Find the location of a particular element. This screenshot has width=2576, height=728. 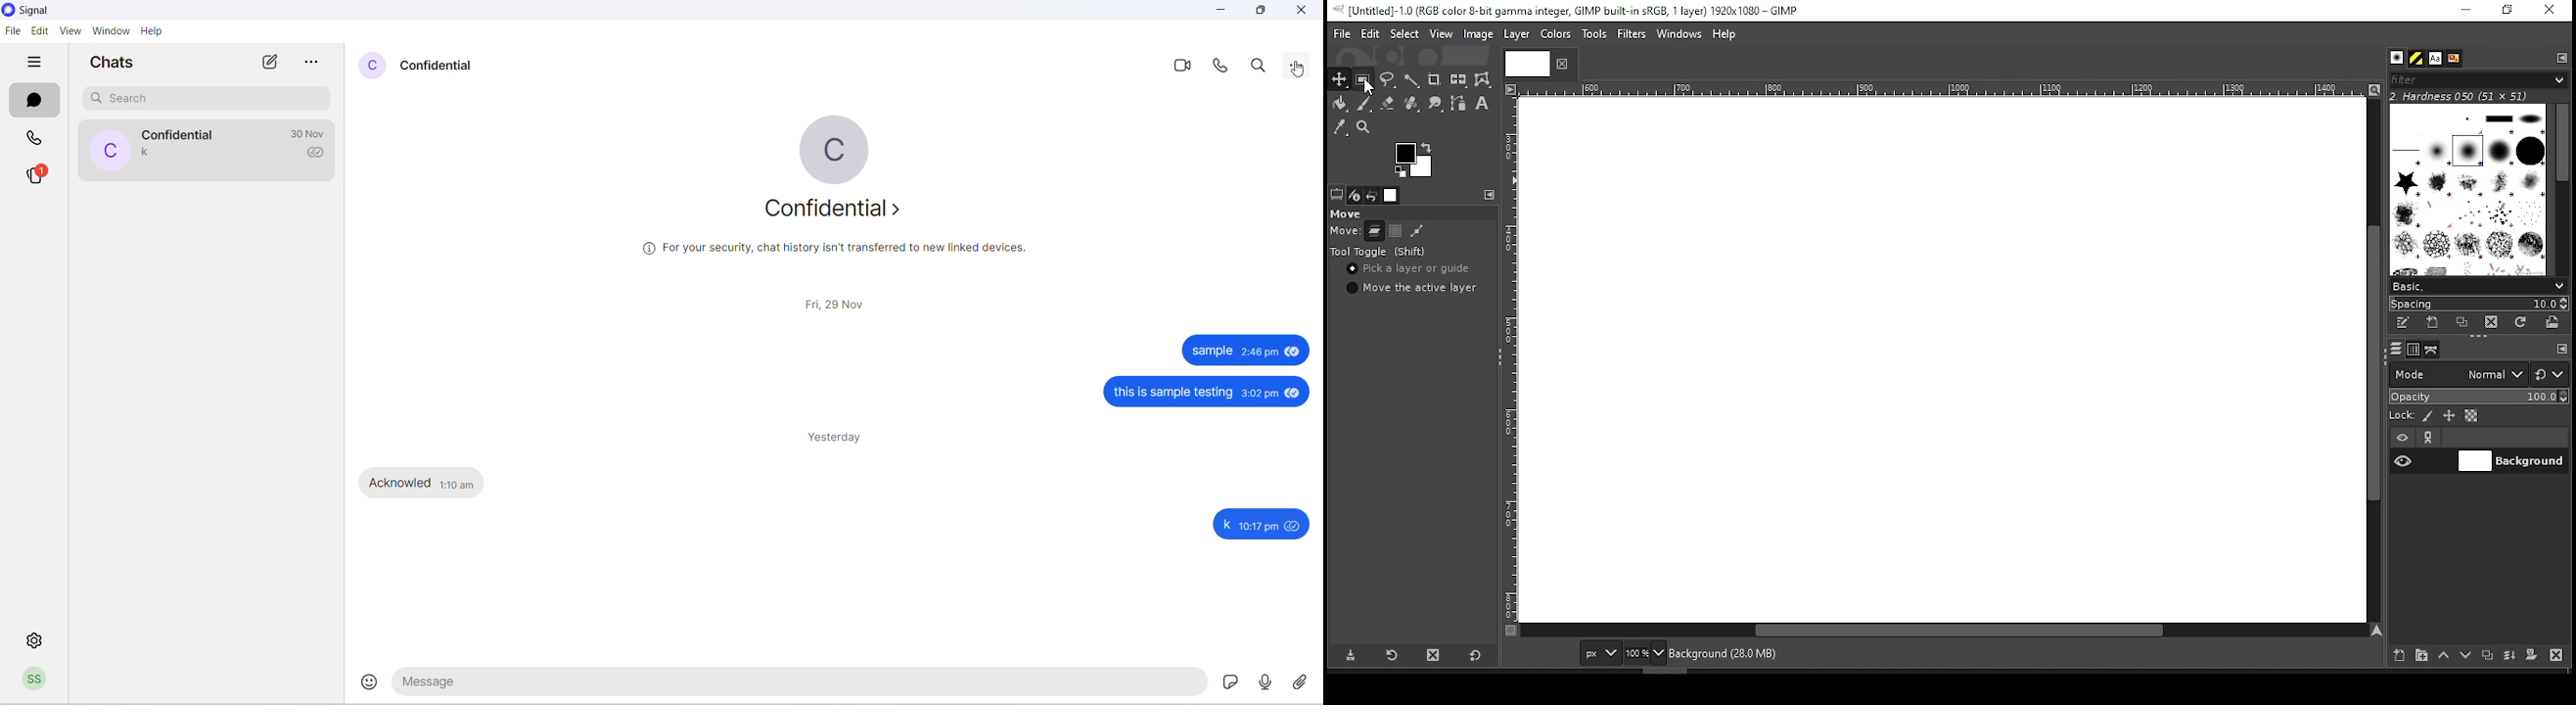

zoom level is located at coordinates (1644, 655).